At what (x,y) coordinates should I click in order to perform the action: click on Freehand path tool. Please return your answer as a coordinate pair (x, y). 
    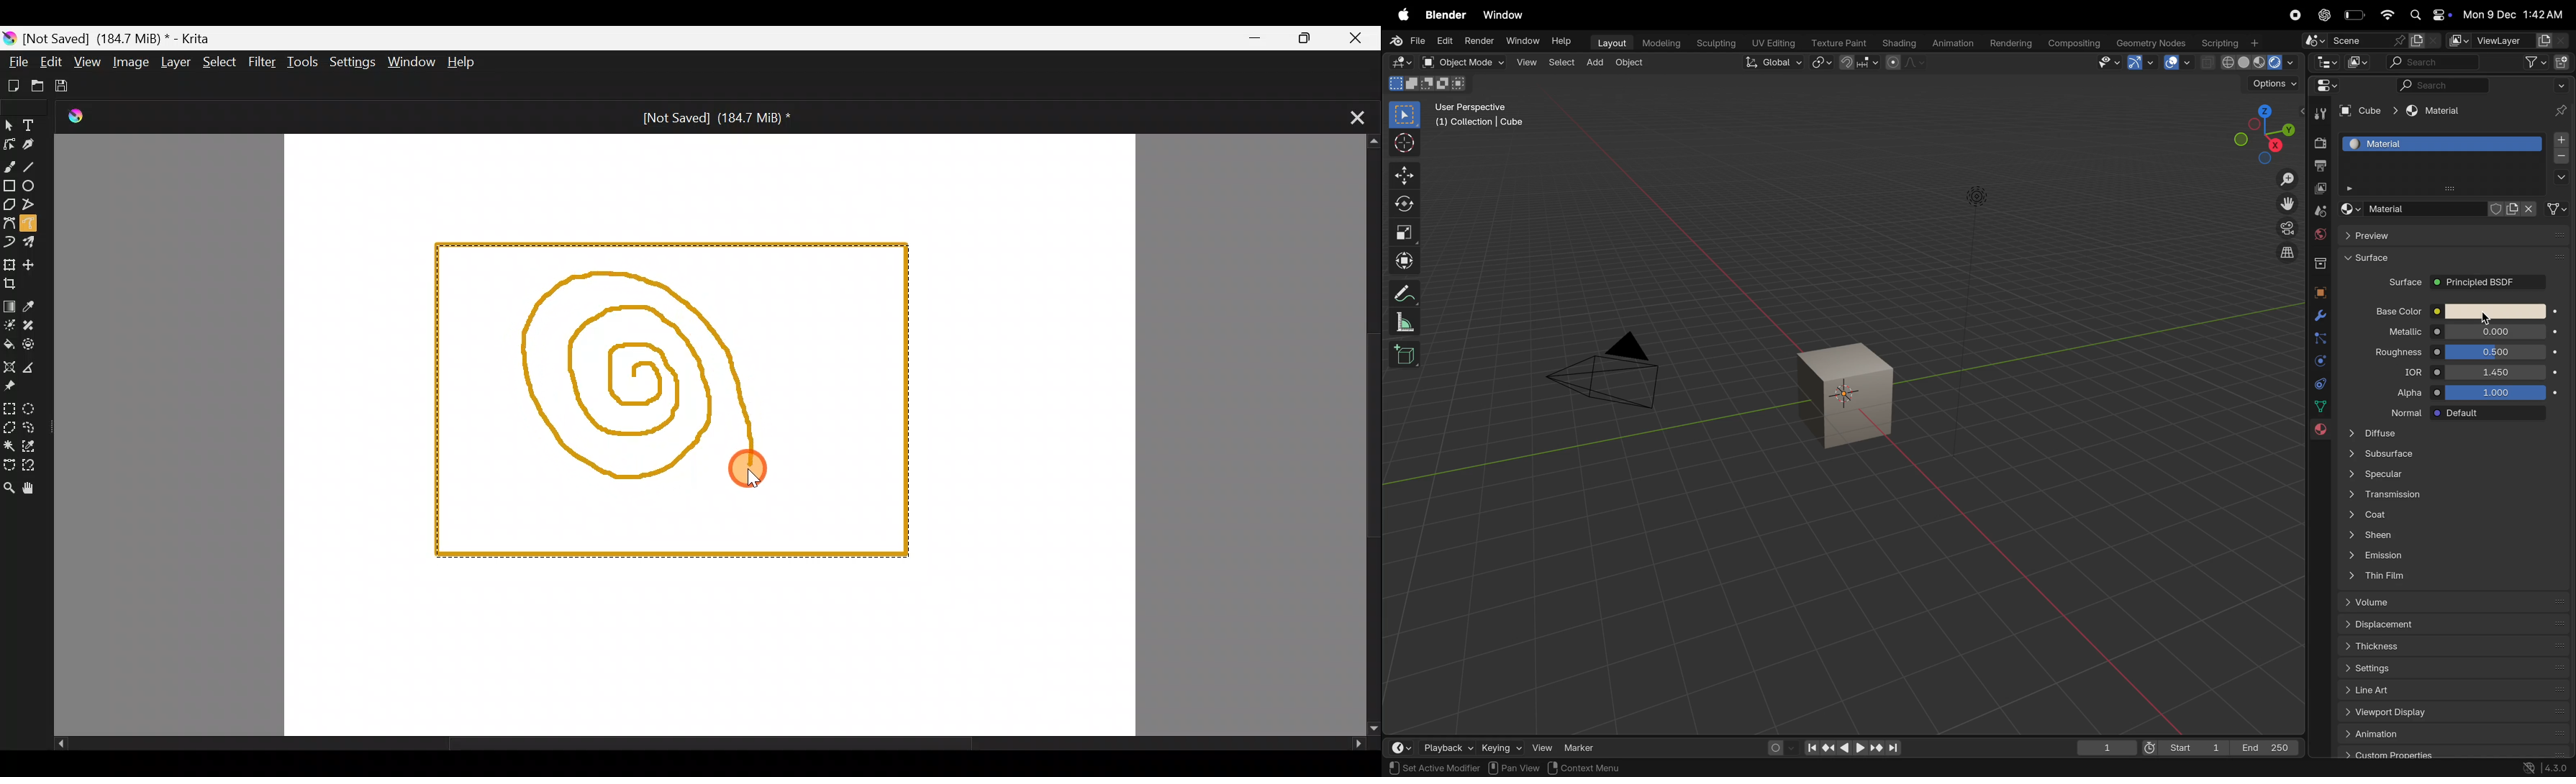
    Looking at the image, I should click on (39, 226).